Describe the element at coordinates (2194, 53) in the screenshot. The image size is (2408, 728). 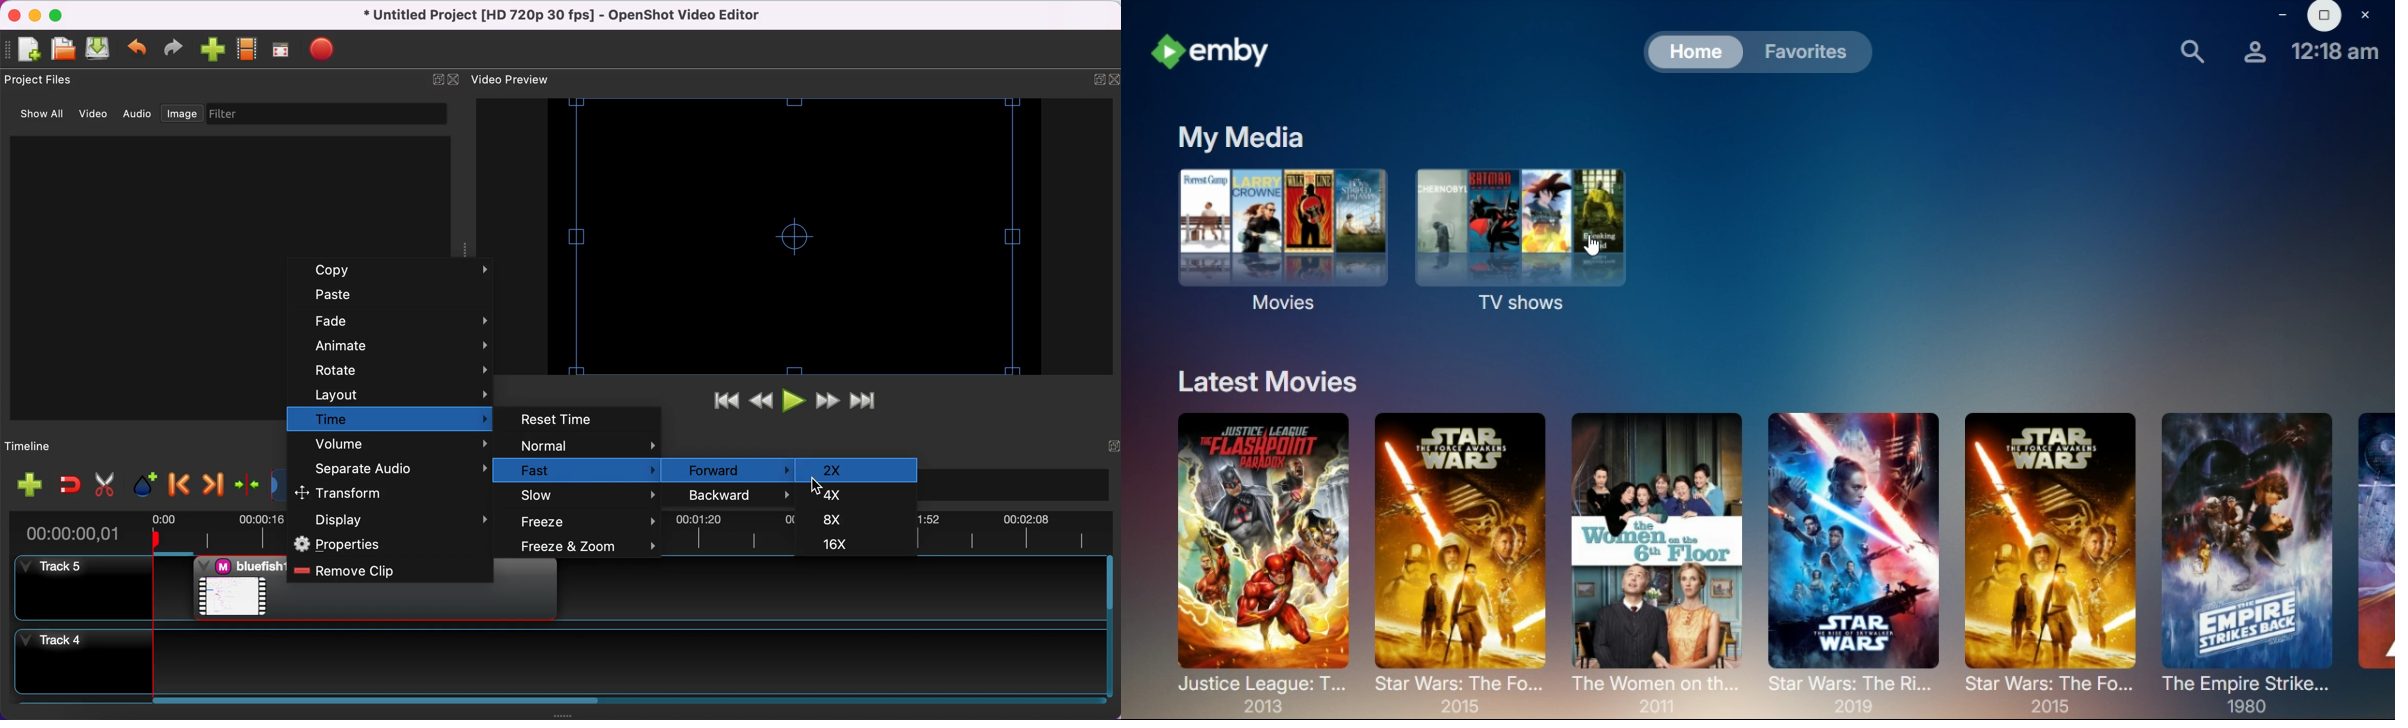
I see `search` at that location.